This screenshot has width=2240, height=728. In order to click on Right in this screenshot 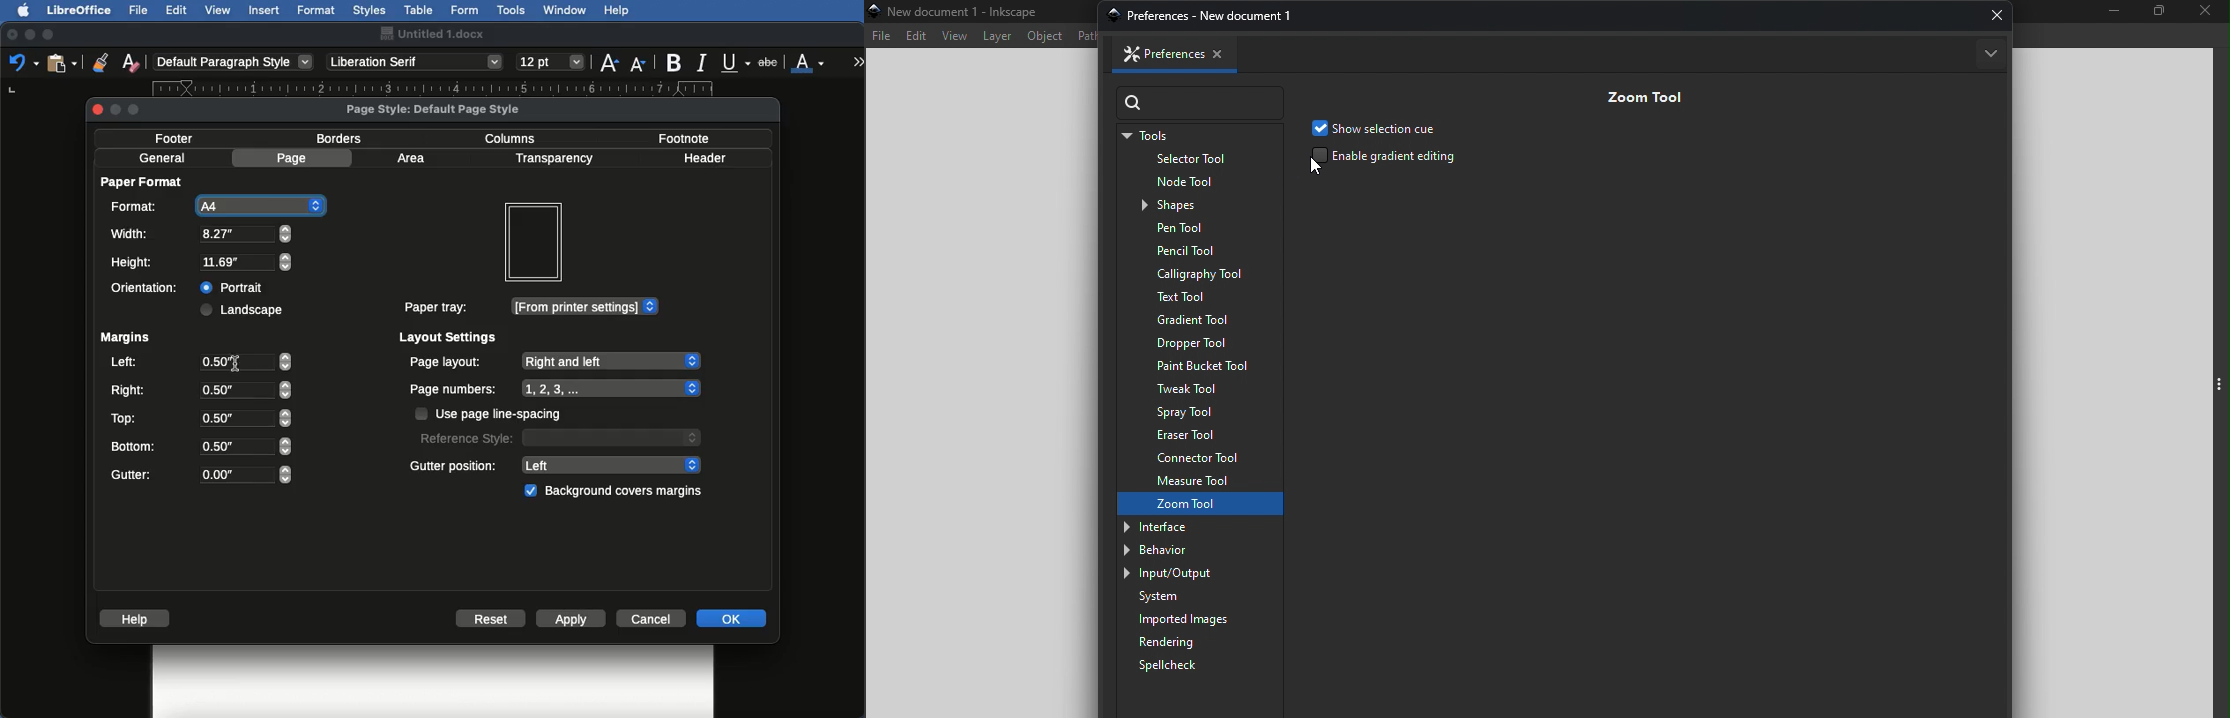, I will do `click(200, 390)`.